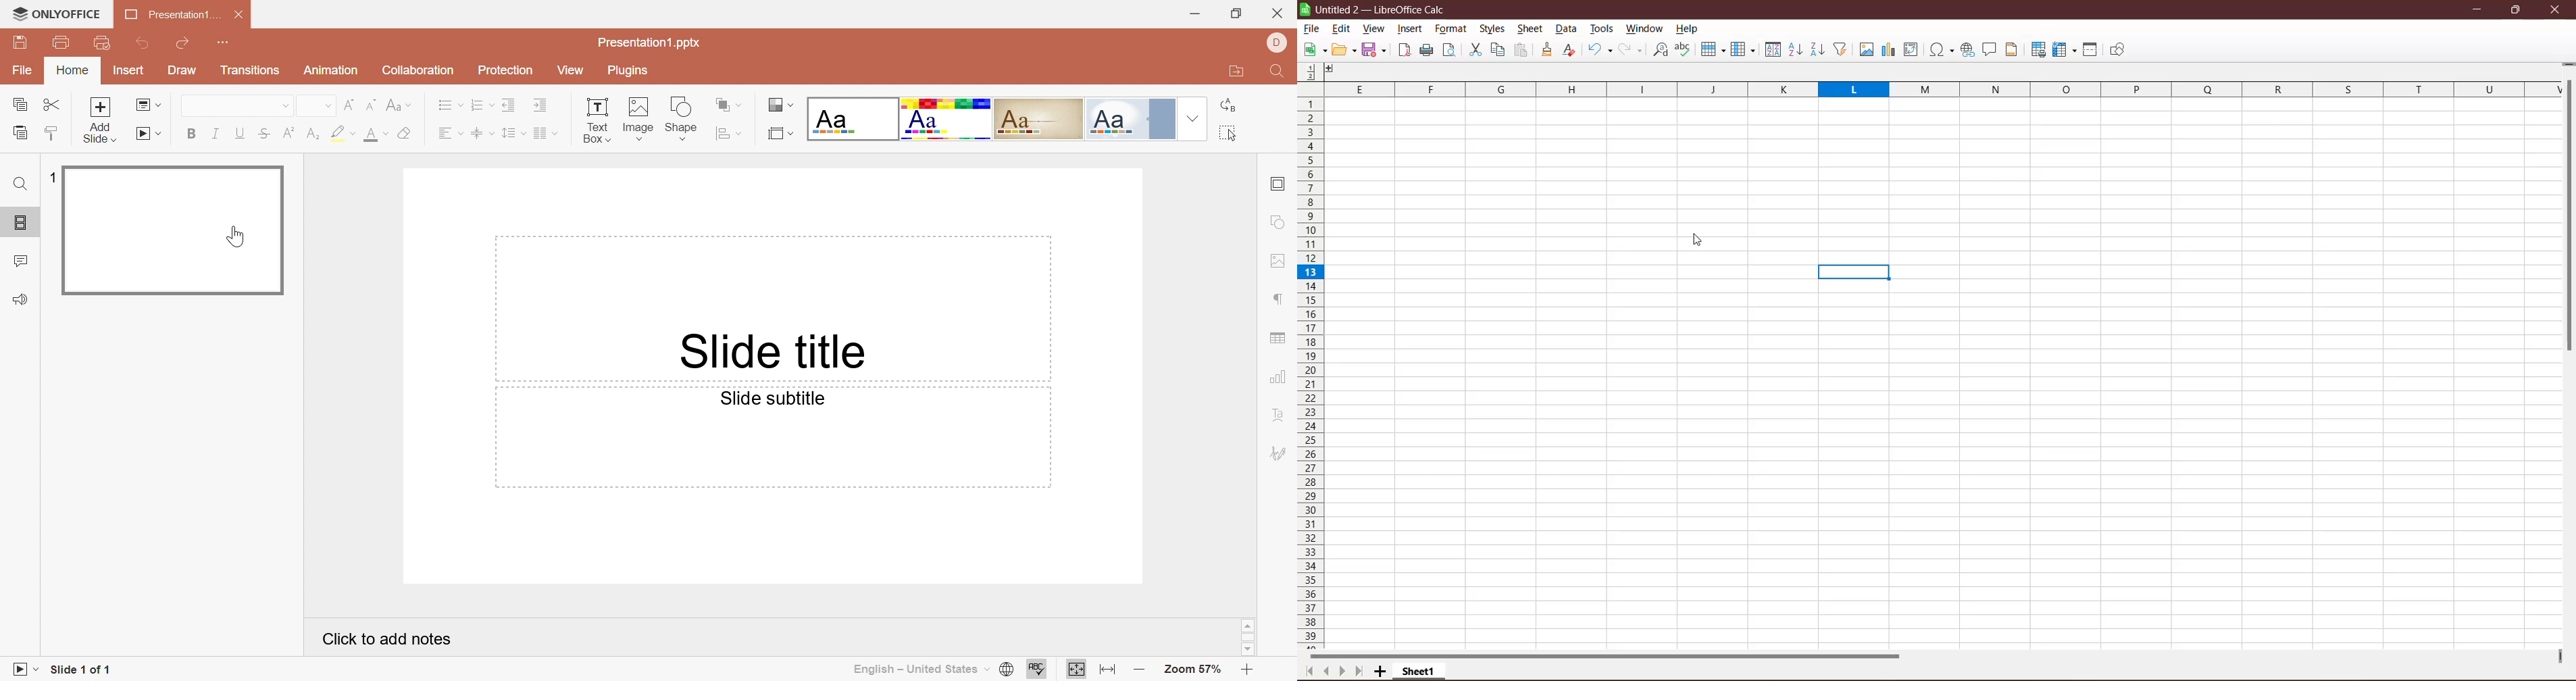  What do you see at coordinates (1795, 49) in the screenshot?
I see `Sort  Ascending` at bounding box center [1795, 49].